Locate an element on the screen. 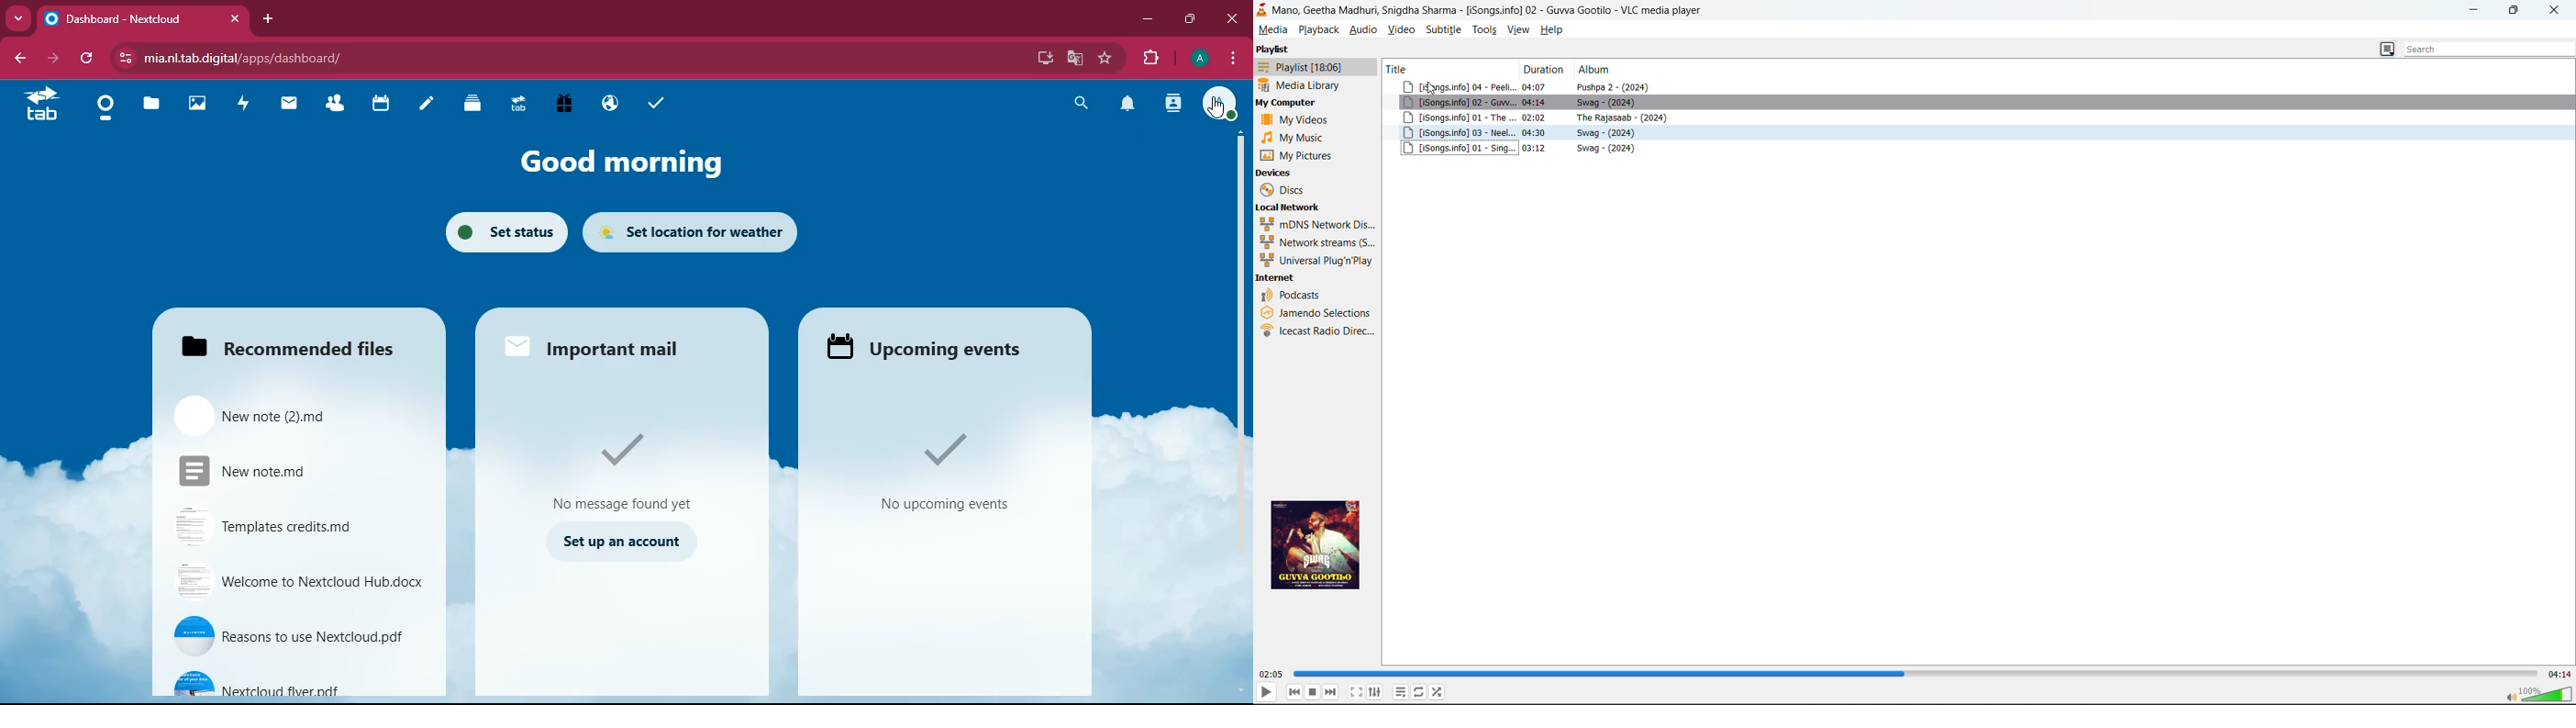 This screenshot has height=728, width=2576. Tick is located at coordinates (945, 448).